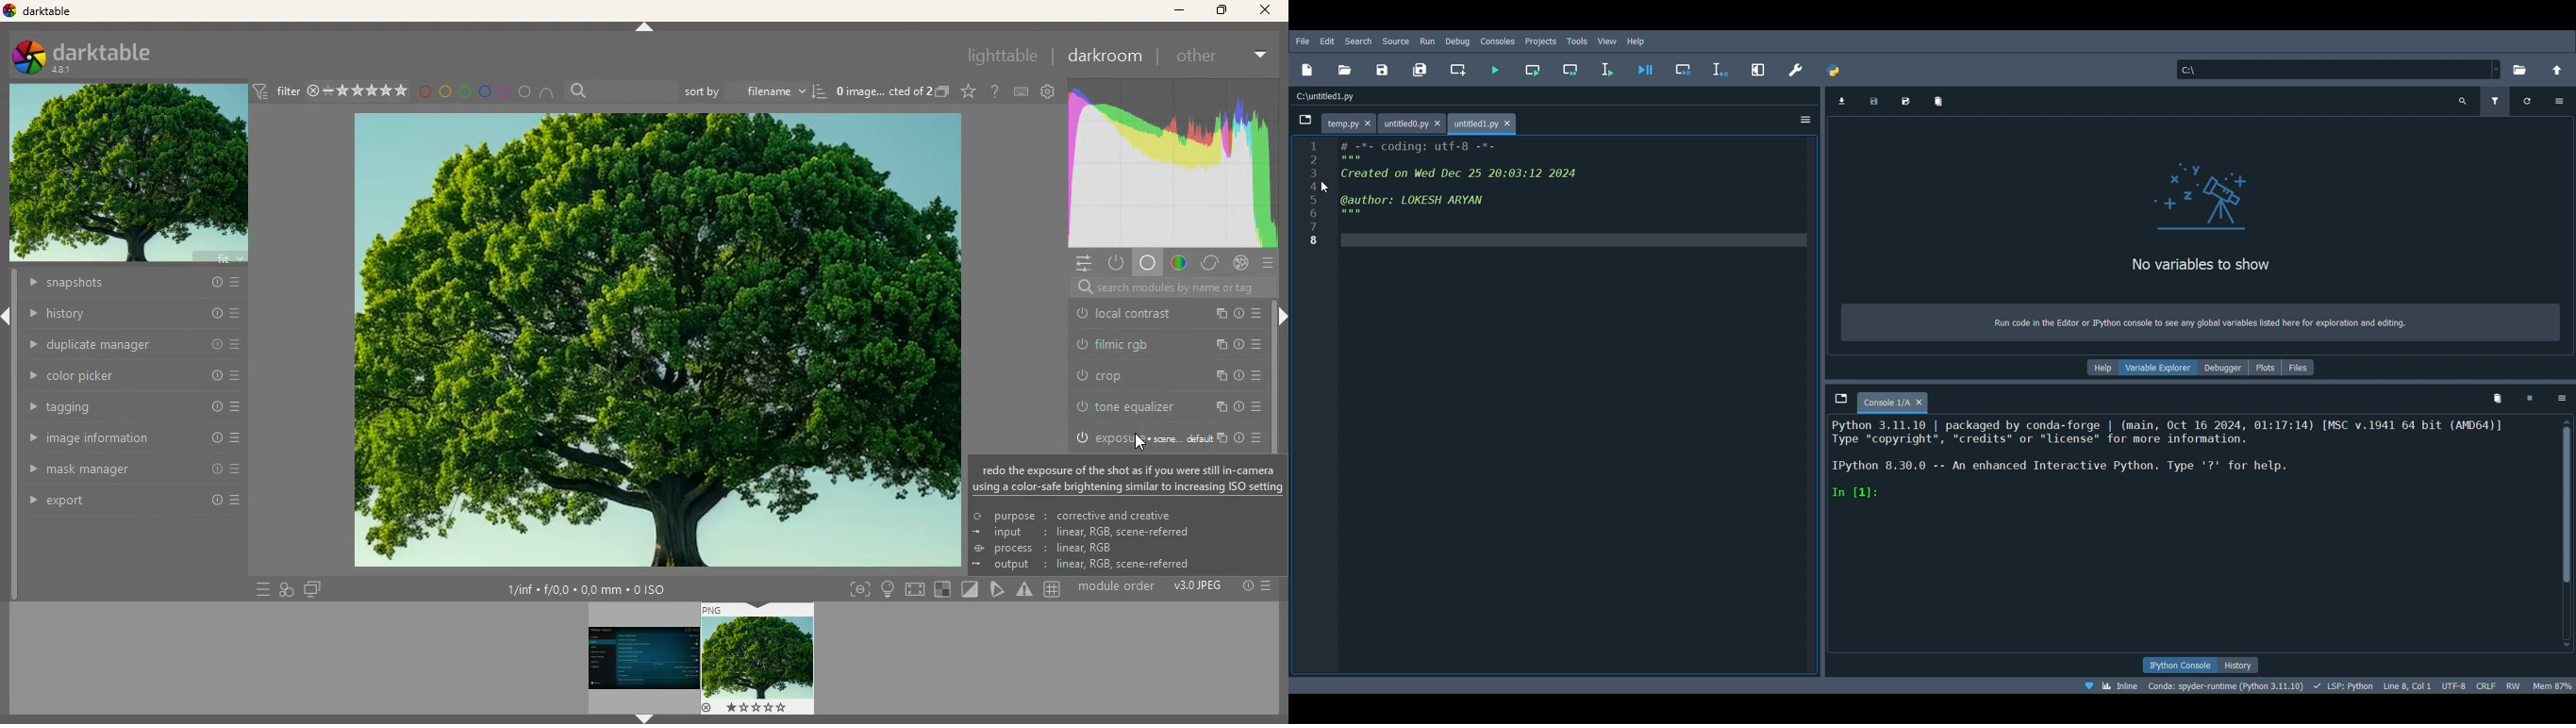  Describe the element at coordinates (545, 92) in the screenshot. I see `semi circle` at that location.